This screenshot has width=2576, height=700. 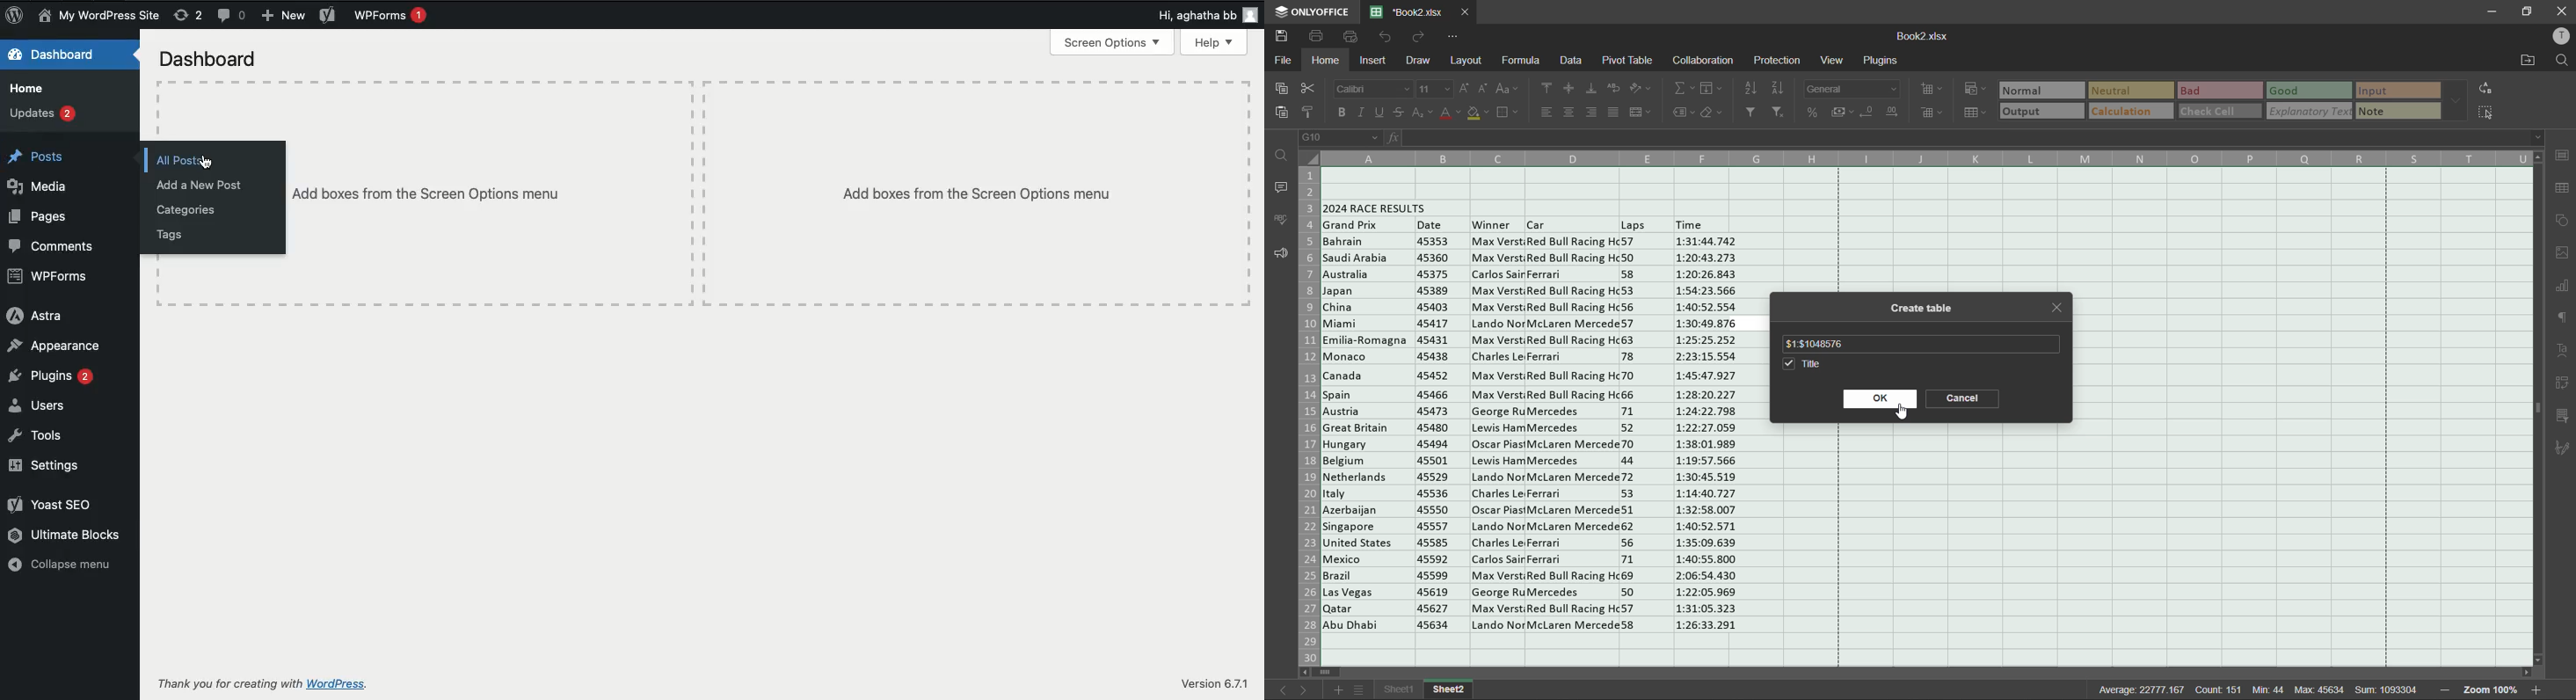 I want to click on replace, so click(x=2488, y=90).